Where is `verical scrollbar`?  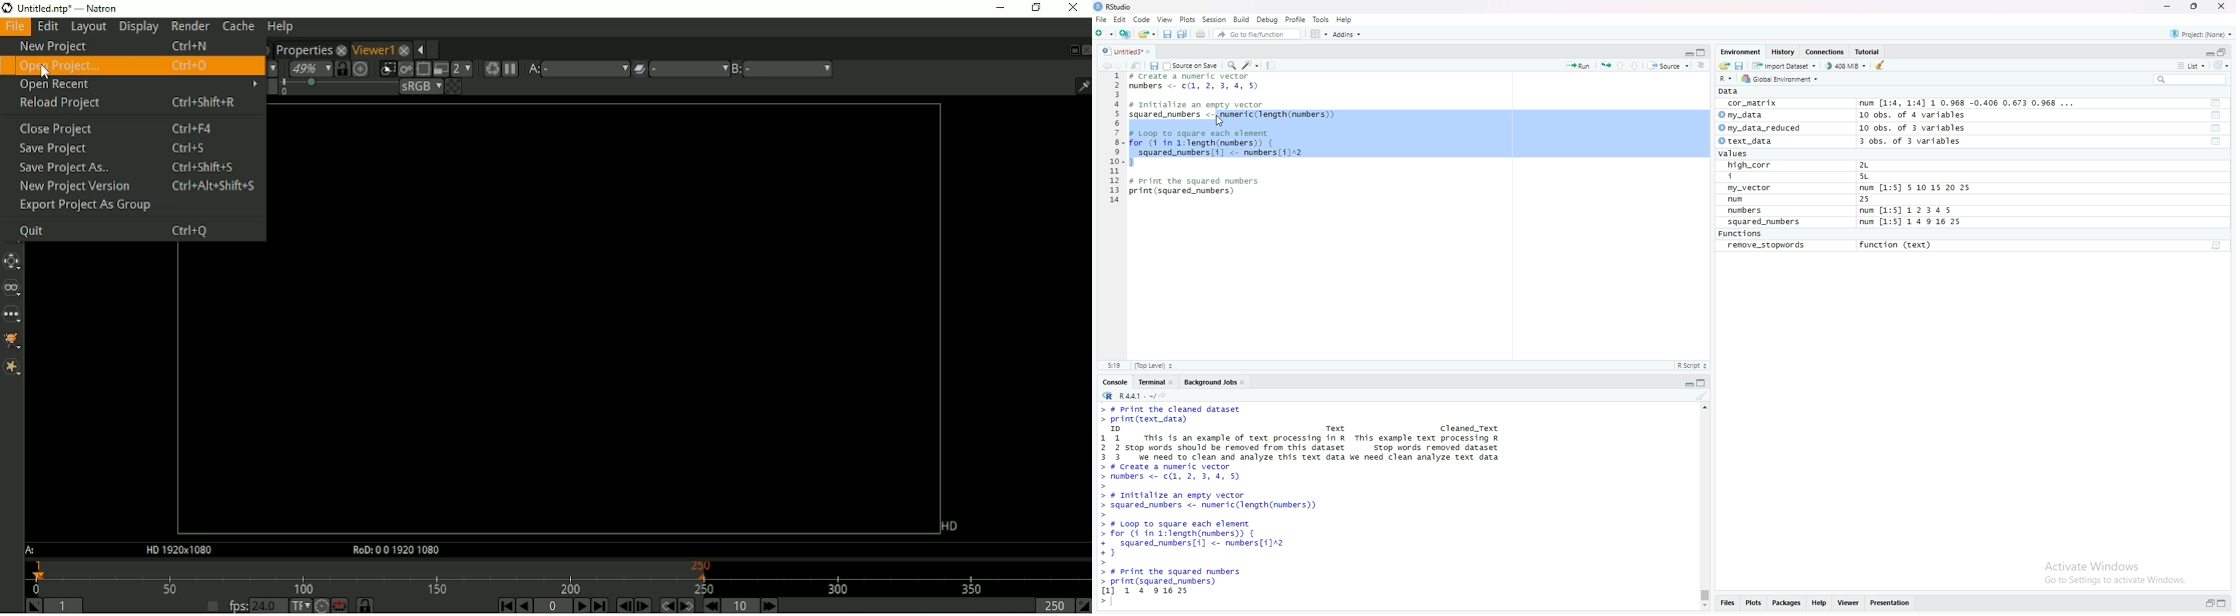
verical scrollbar is located at coordinates (1704, 595).